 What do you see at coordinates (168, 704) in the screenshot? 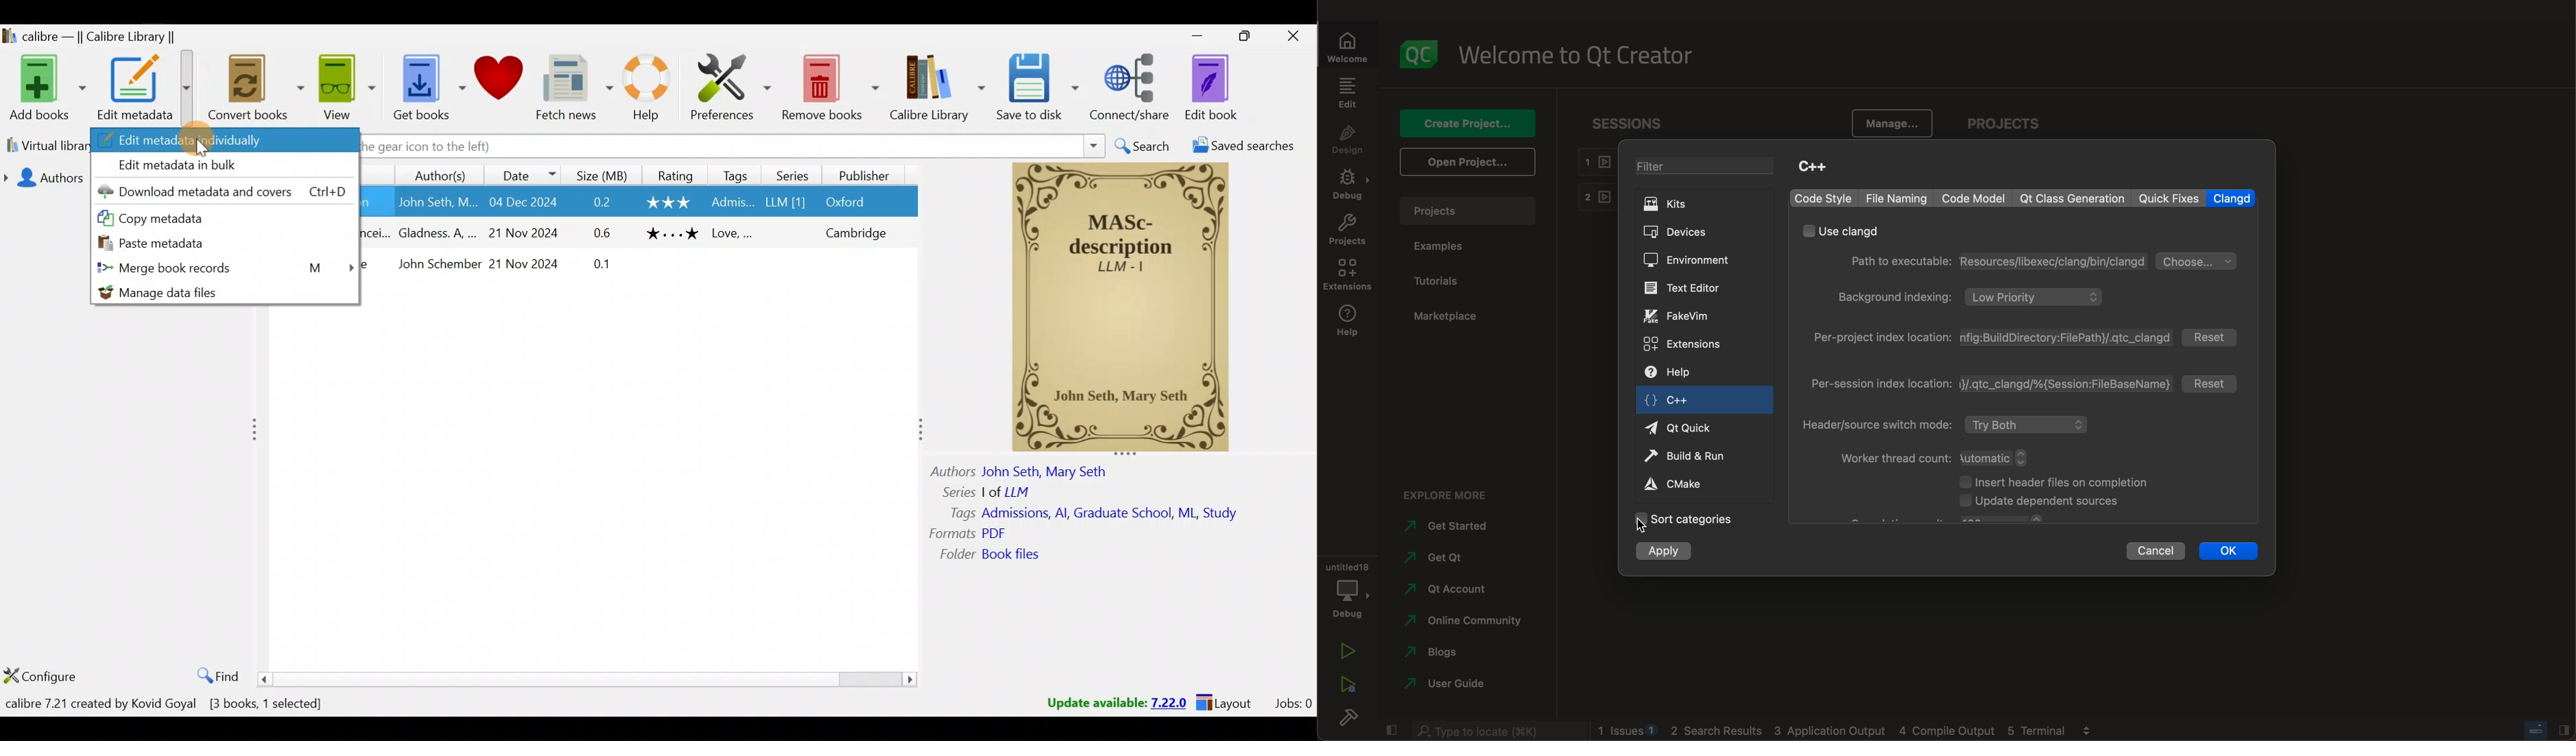
I see `Books count` at bounding box center [168, 704].